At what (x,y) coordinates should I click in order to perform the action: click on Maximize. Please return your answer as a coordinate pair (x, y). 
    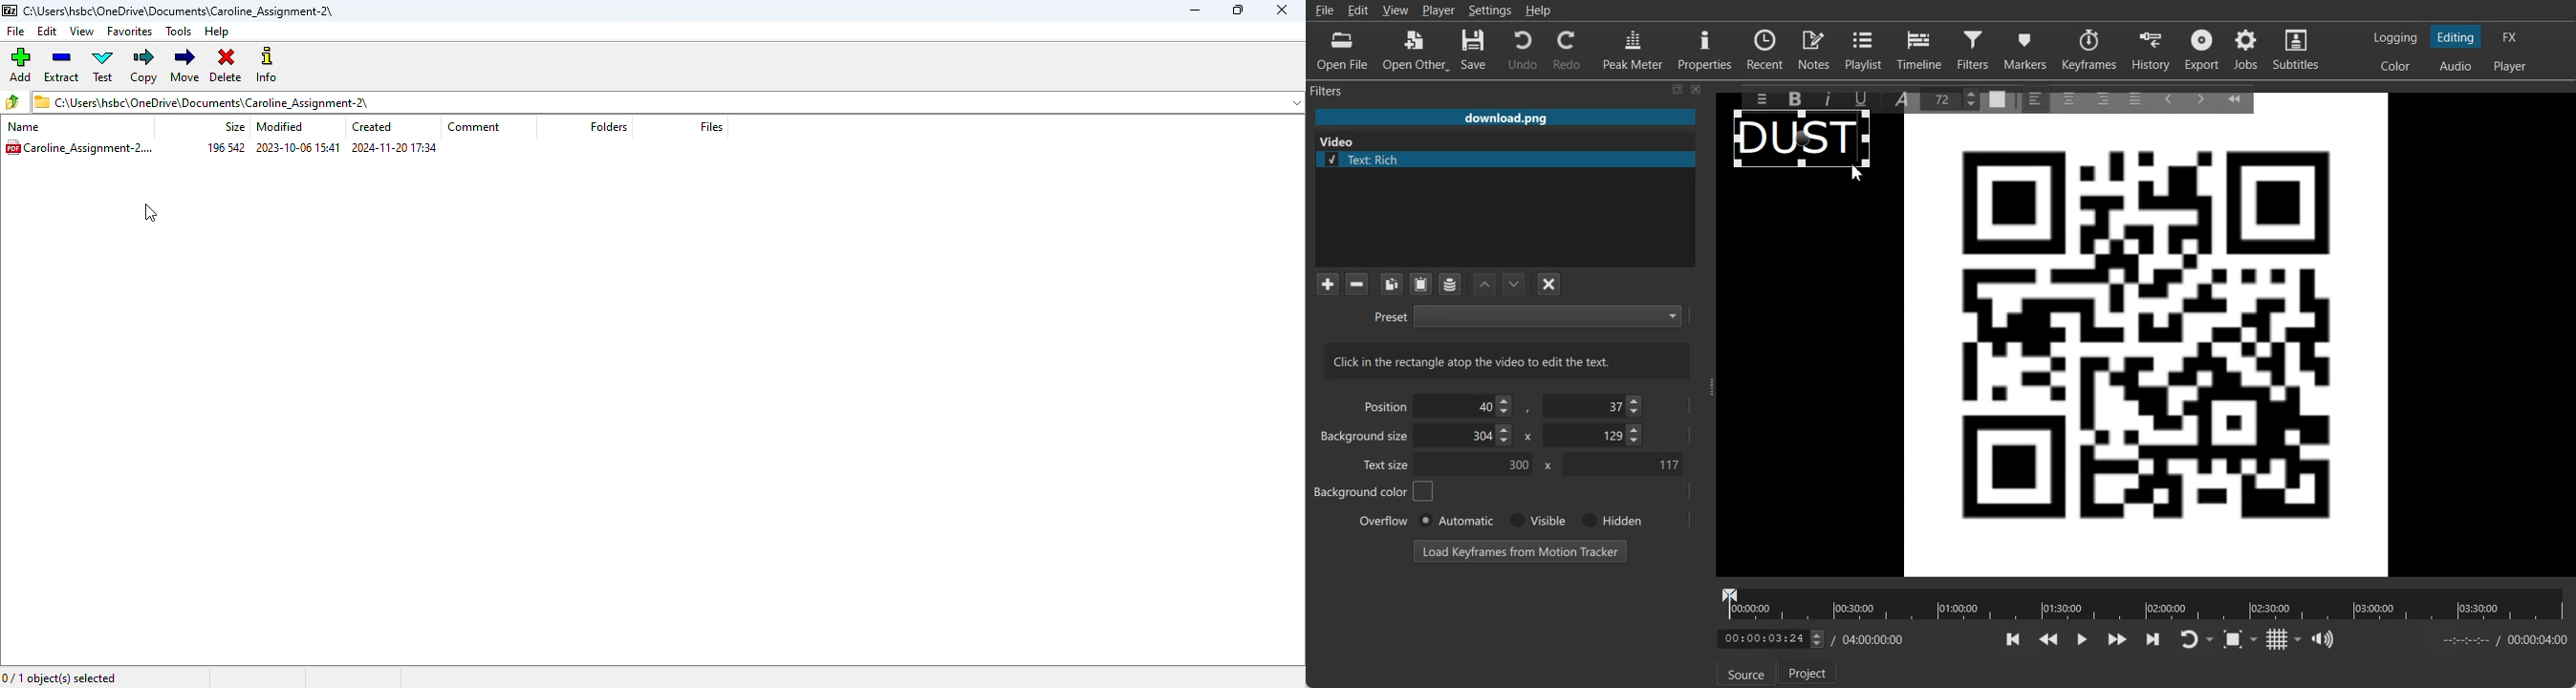
    Looking at the image, I should click on (1678, 89).